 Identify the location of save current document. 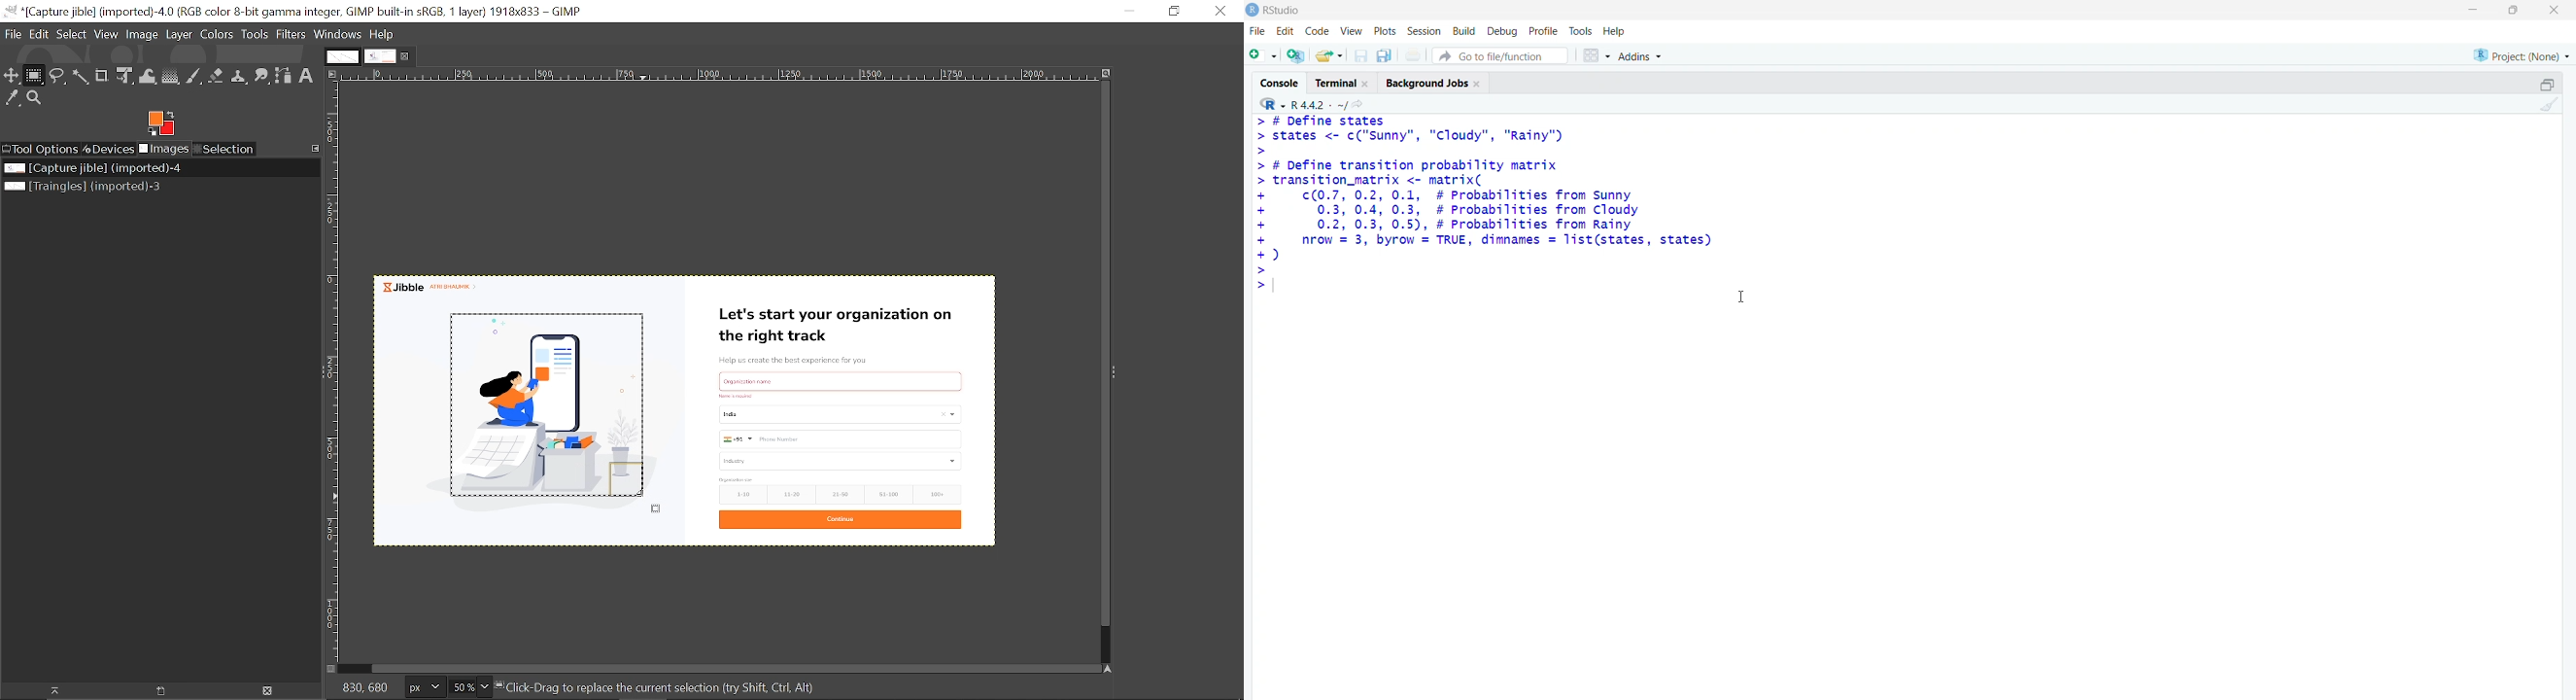
(1361, 56).